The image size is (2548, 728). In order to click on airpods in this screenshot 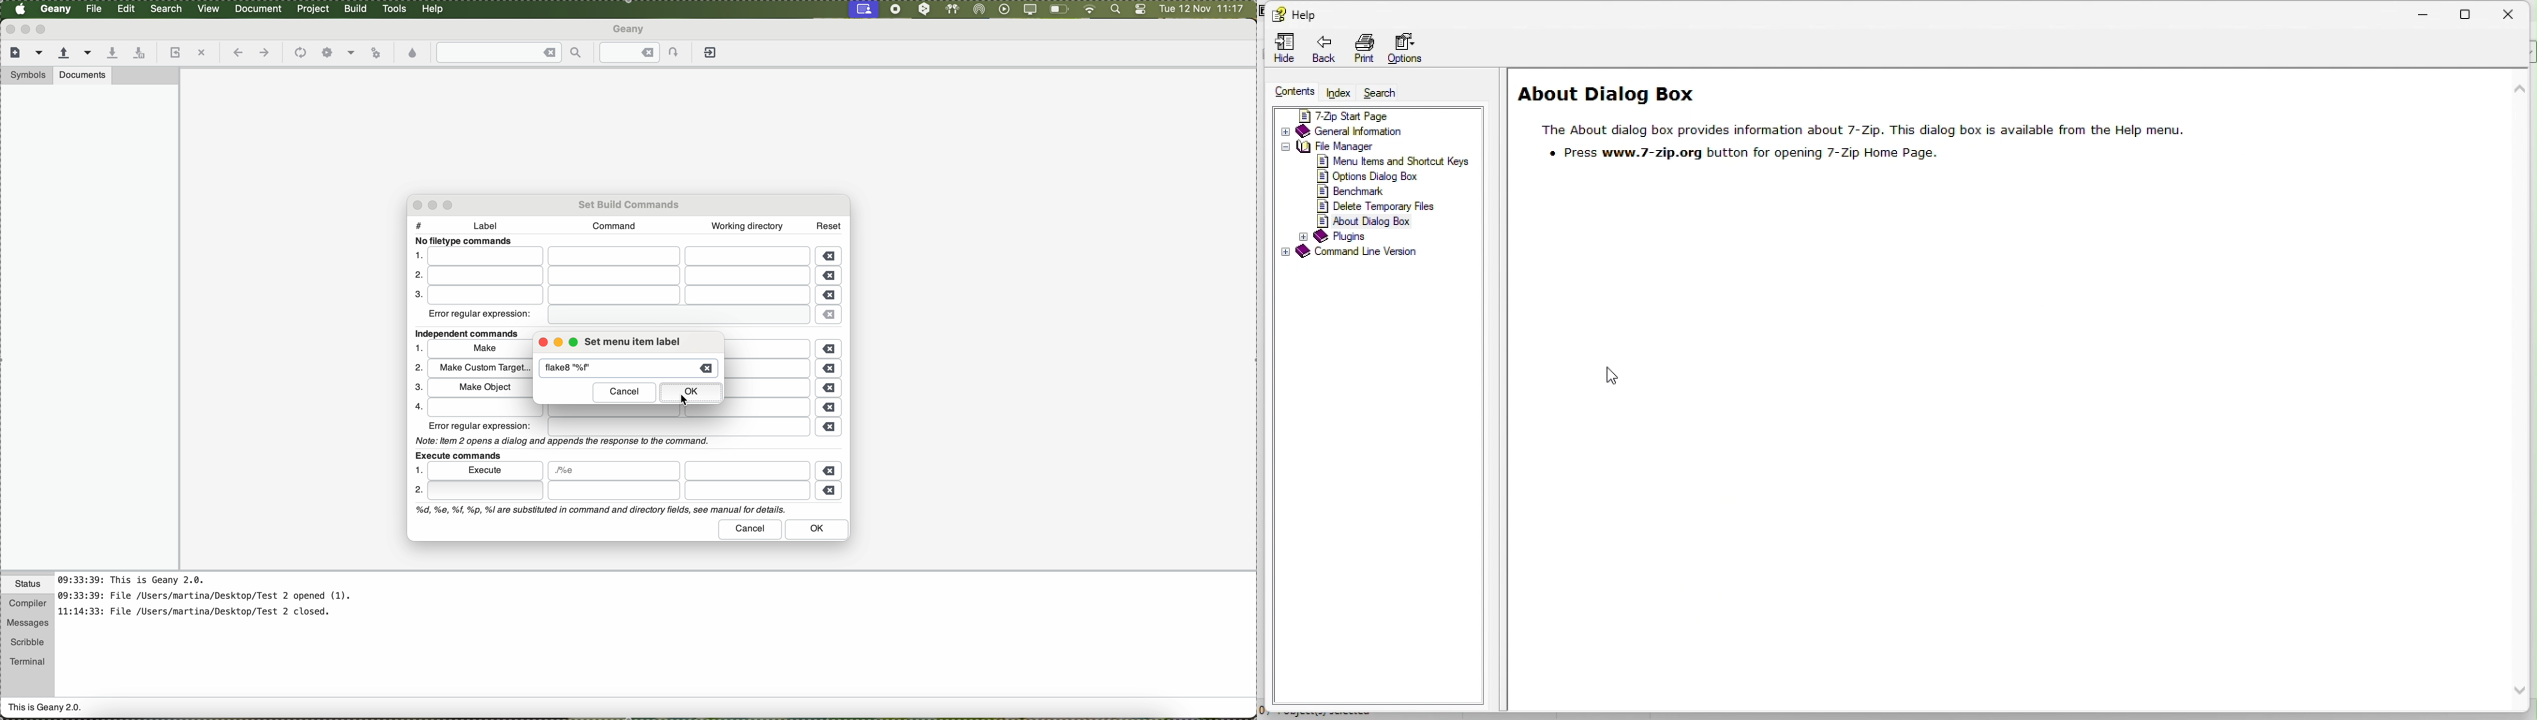, I will do `click(951, 9)`.